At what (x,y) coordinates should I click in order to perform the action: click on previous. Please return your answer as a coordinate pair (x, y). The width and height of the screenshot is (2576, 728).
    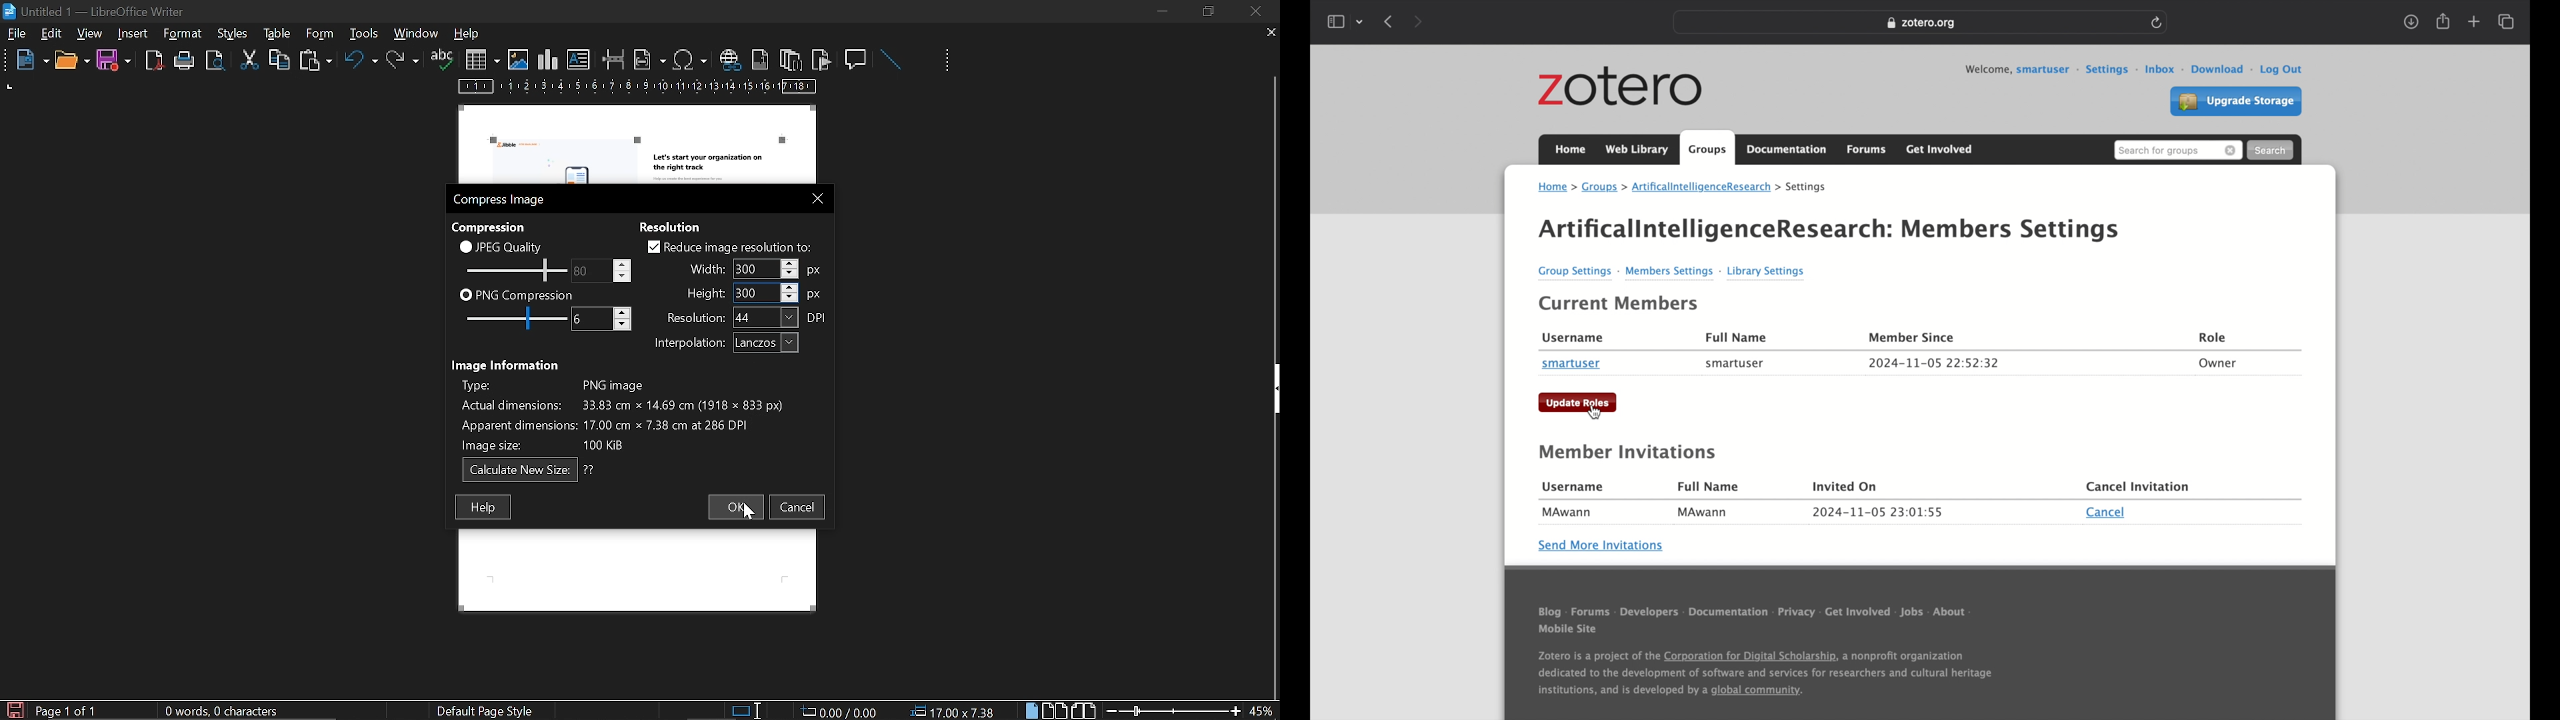
    Looking at the image, I should click on (1388, 23).